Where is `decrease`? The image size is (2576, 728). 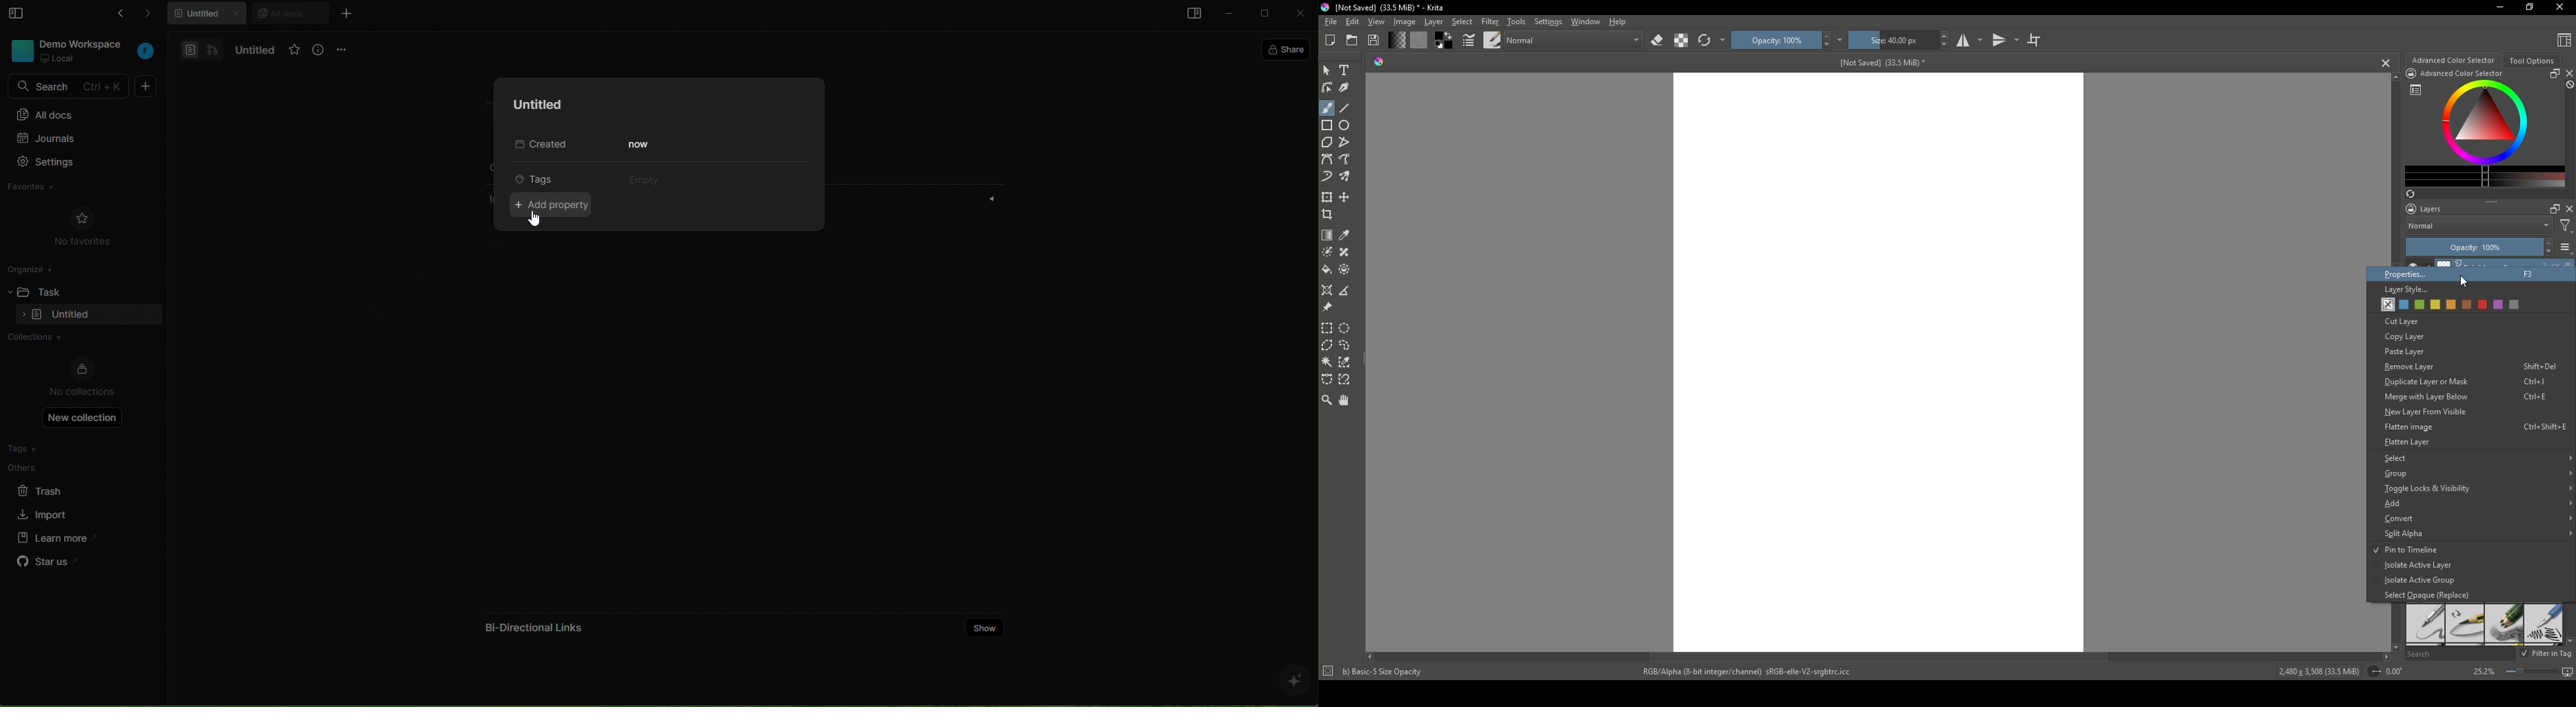 decrease is located at coordinates (2547, 253).